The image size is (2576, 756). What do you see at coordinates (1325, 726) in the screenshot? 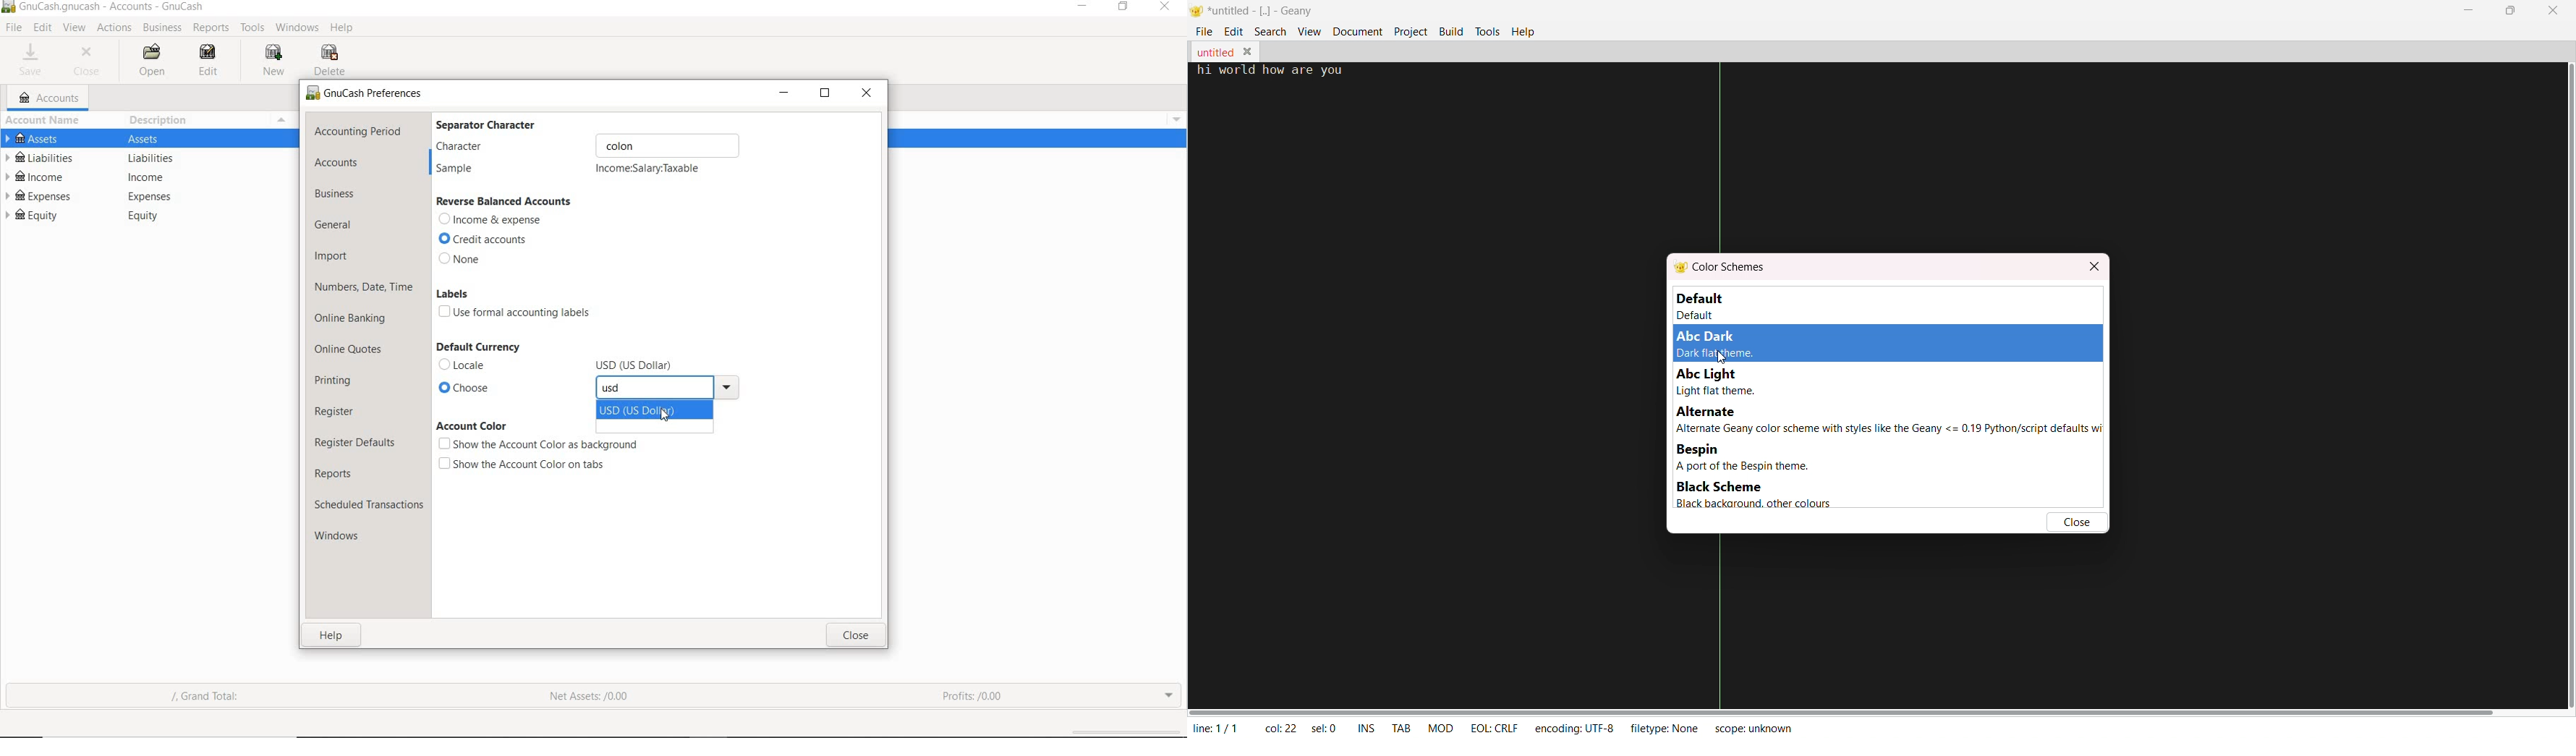
I see `selected` at bounding box center [1325, 726].